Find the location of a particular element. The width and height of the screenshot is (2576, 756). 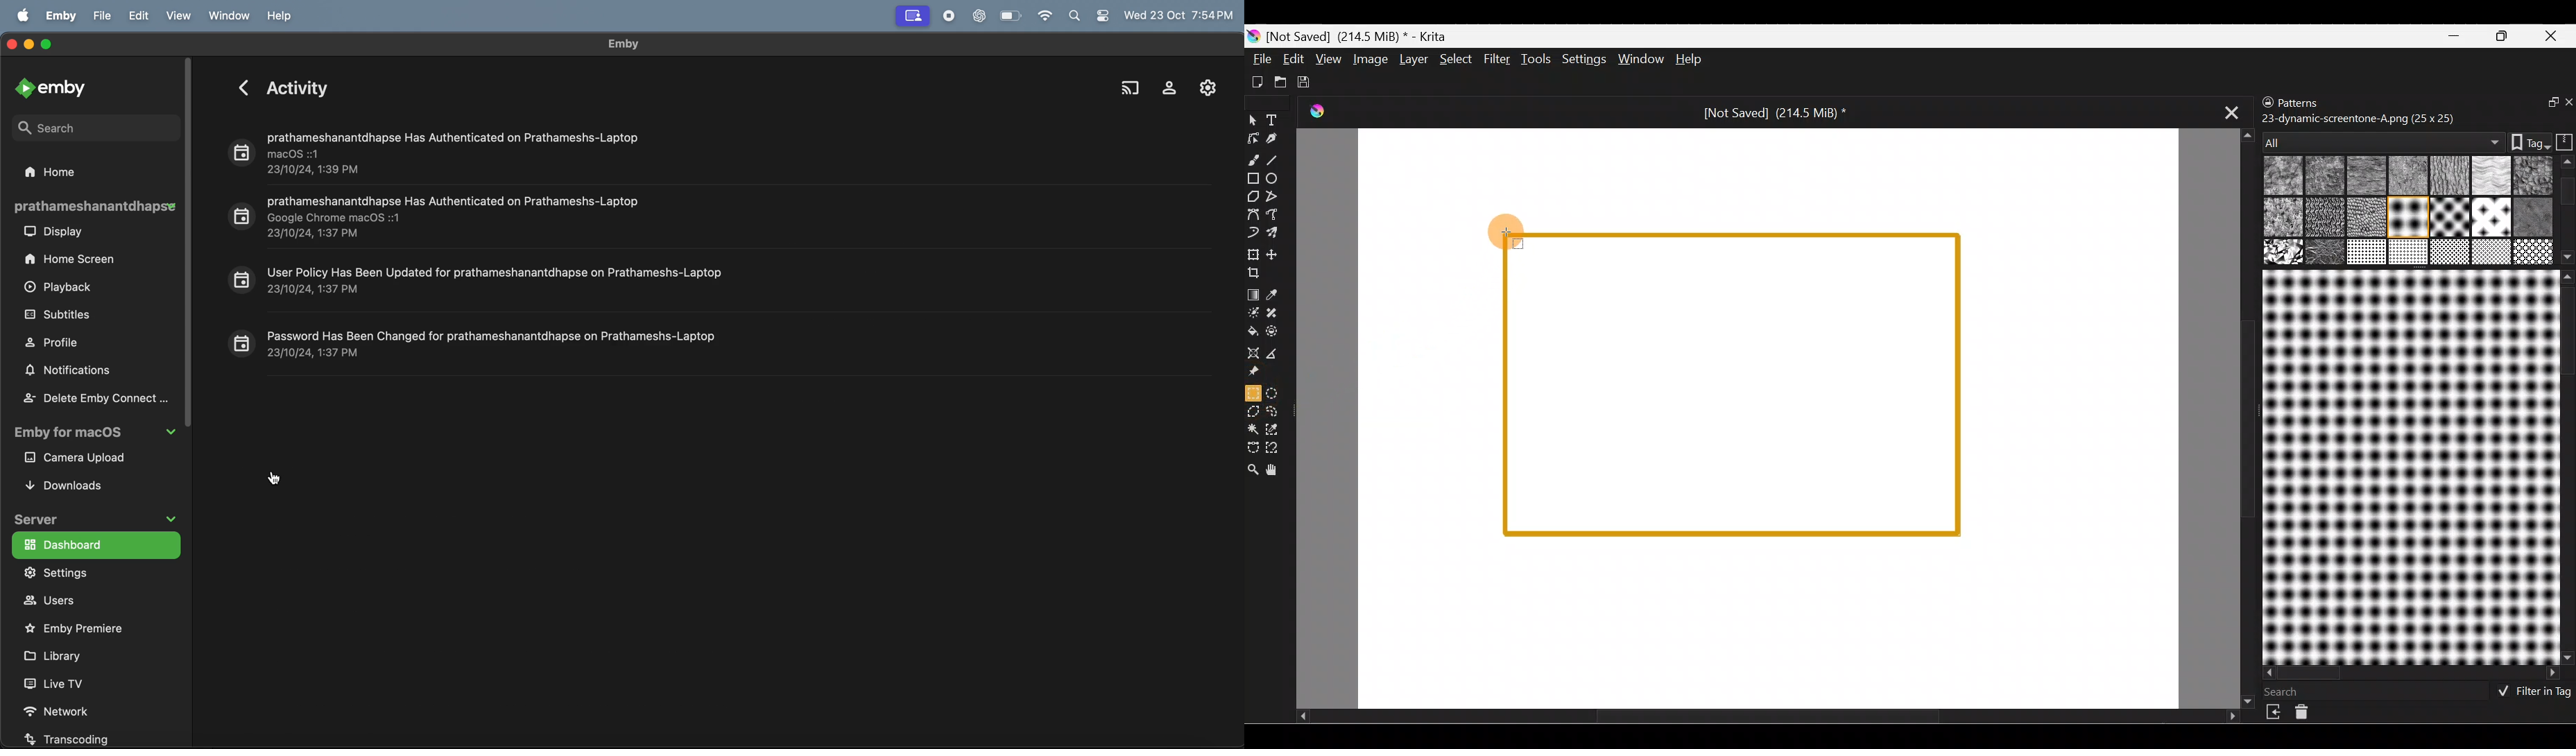

06 Hard-grain.png is located at coordinates (2533, 175).